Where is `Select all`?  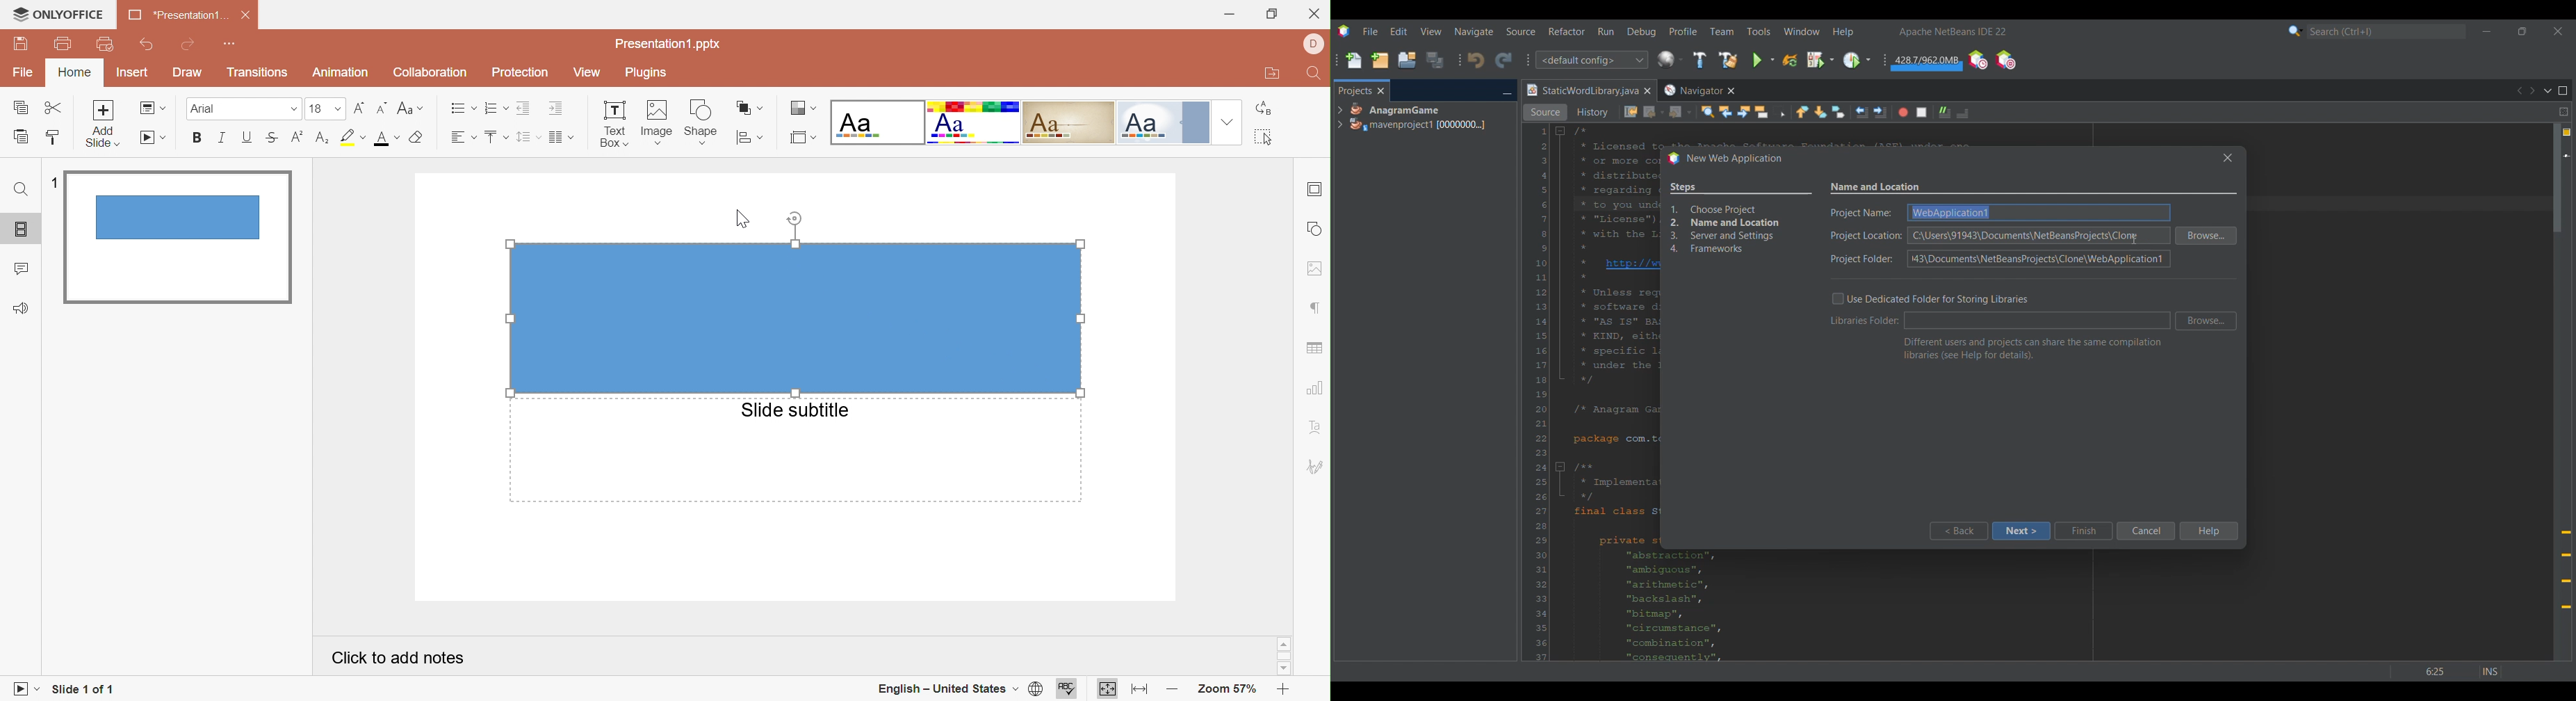
Select all is located at coordinates (1266, 138).